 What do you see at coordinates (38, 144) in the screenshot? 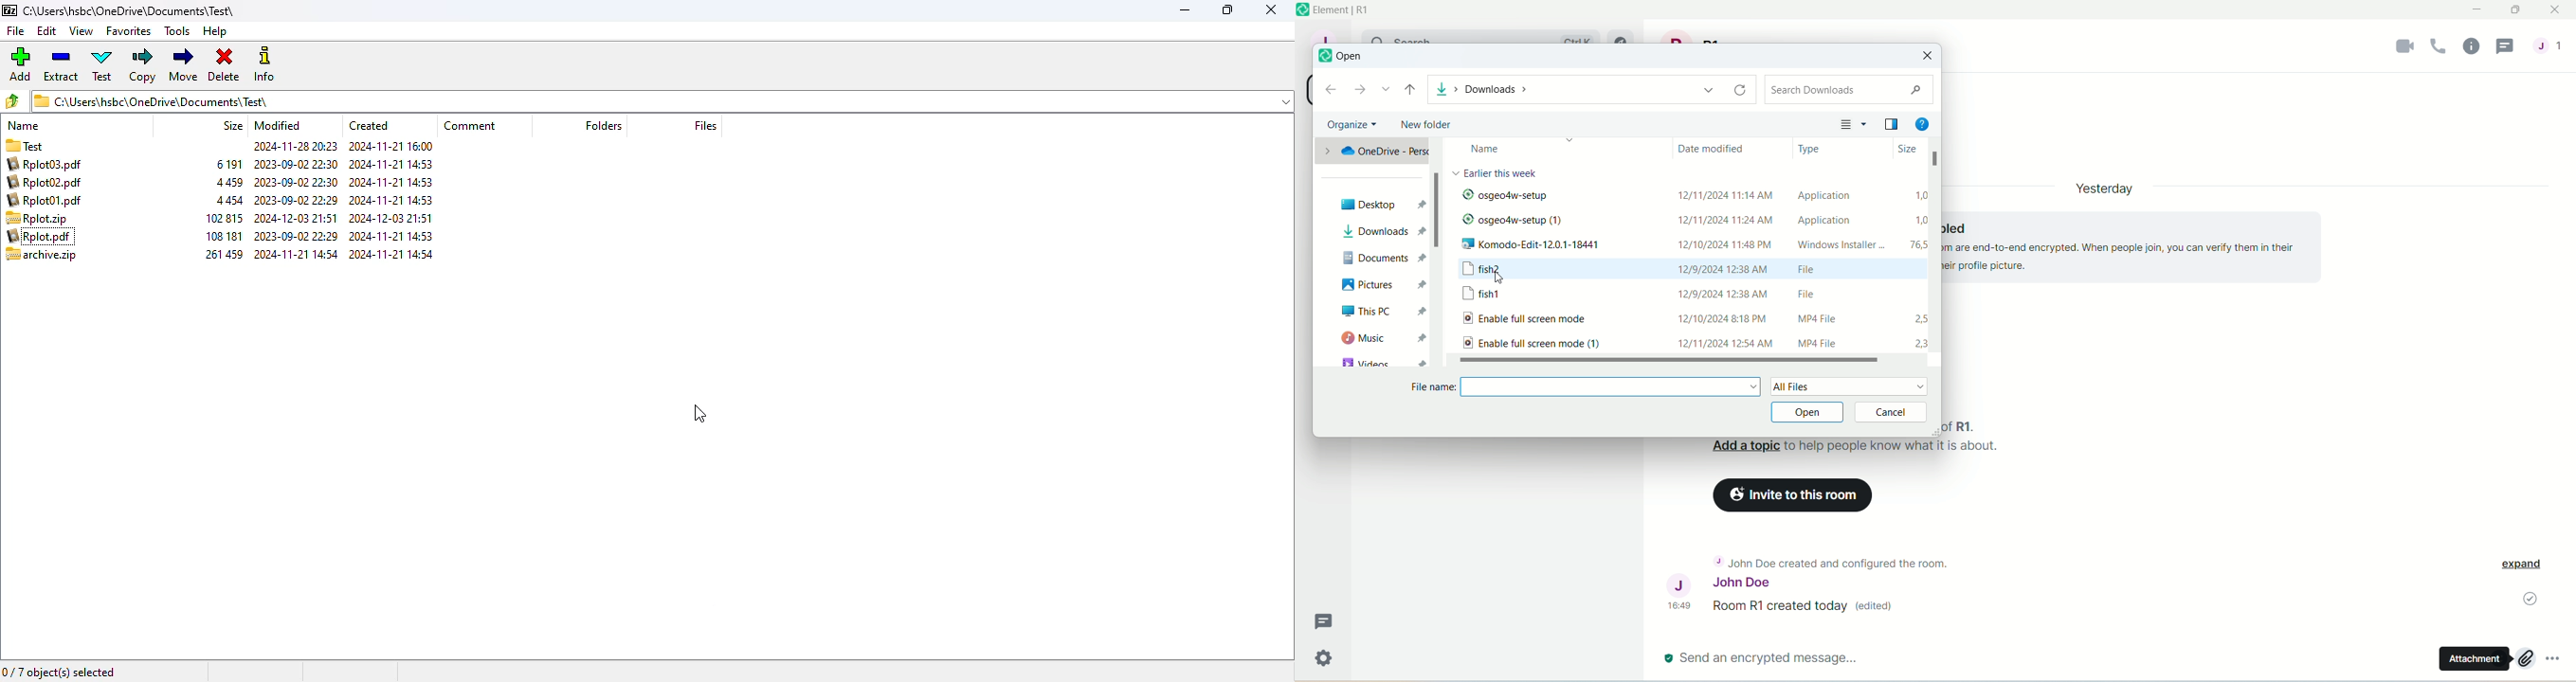
I see `folder` at bounding box center [38, 144].